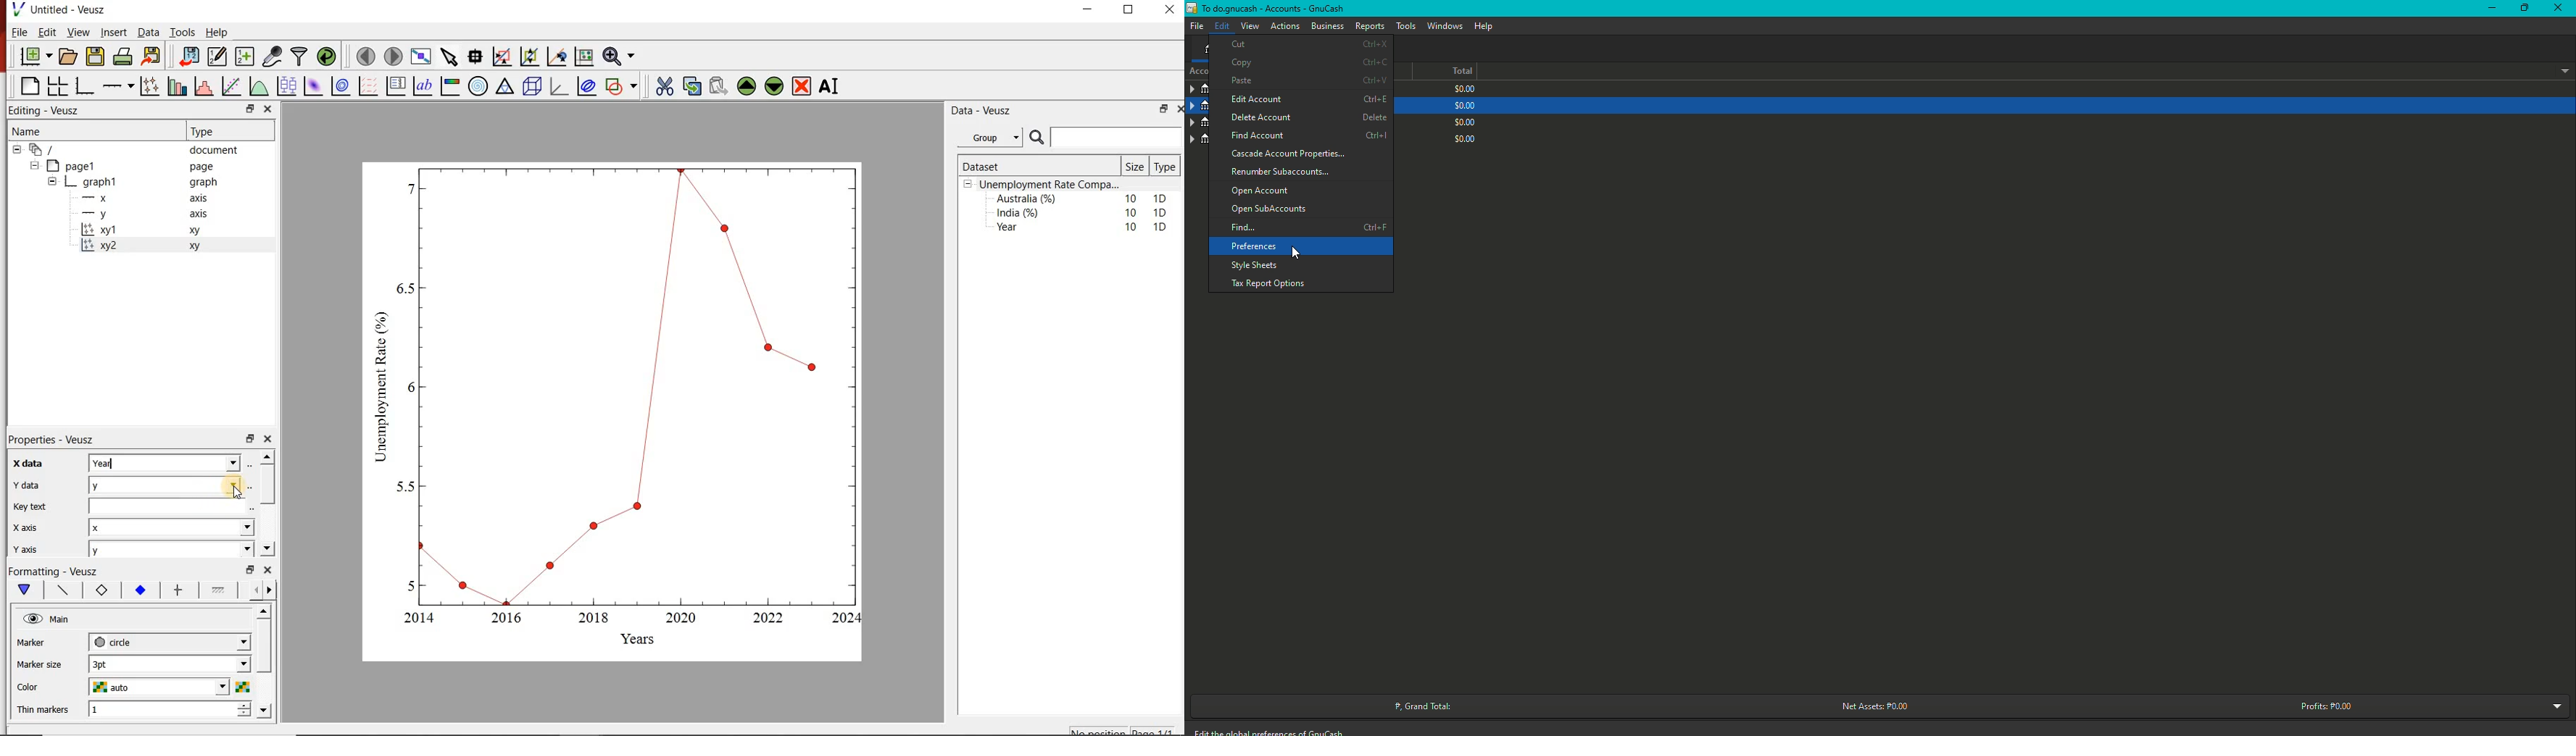 This screenshot has width=2576, height=756. Describe the element at coordinates (170, 505) in the screenshot. I see `key text field` at that location.